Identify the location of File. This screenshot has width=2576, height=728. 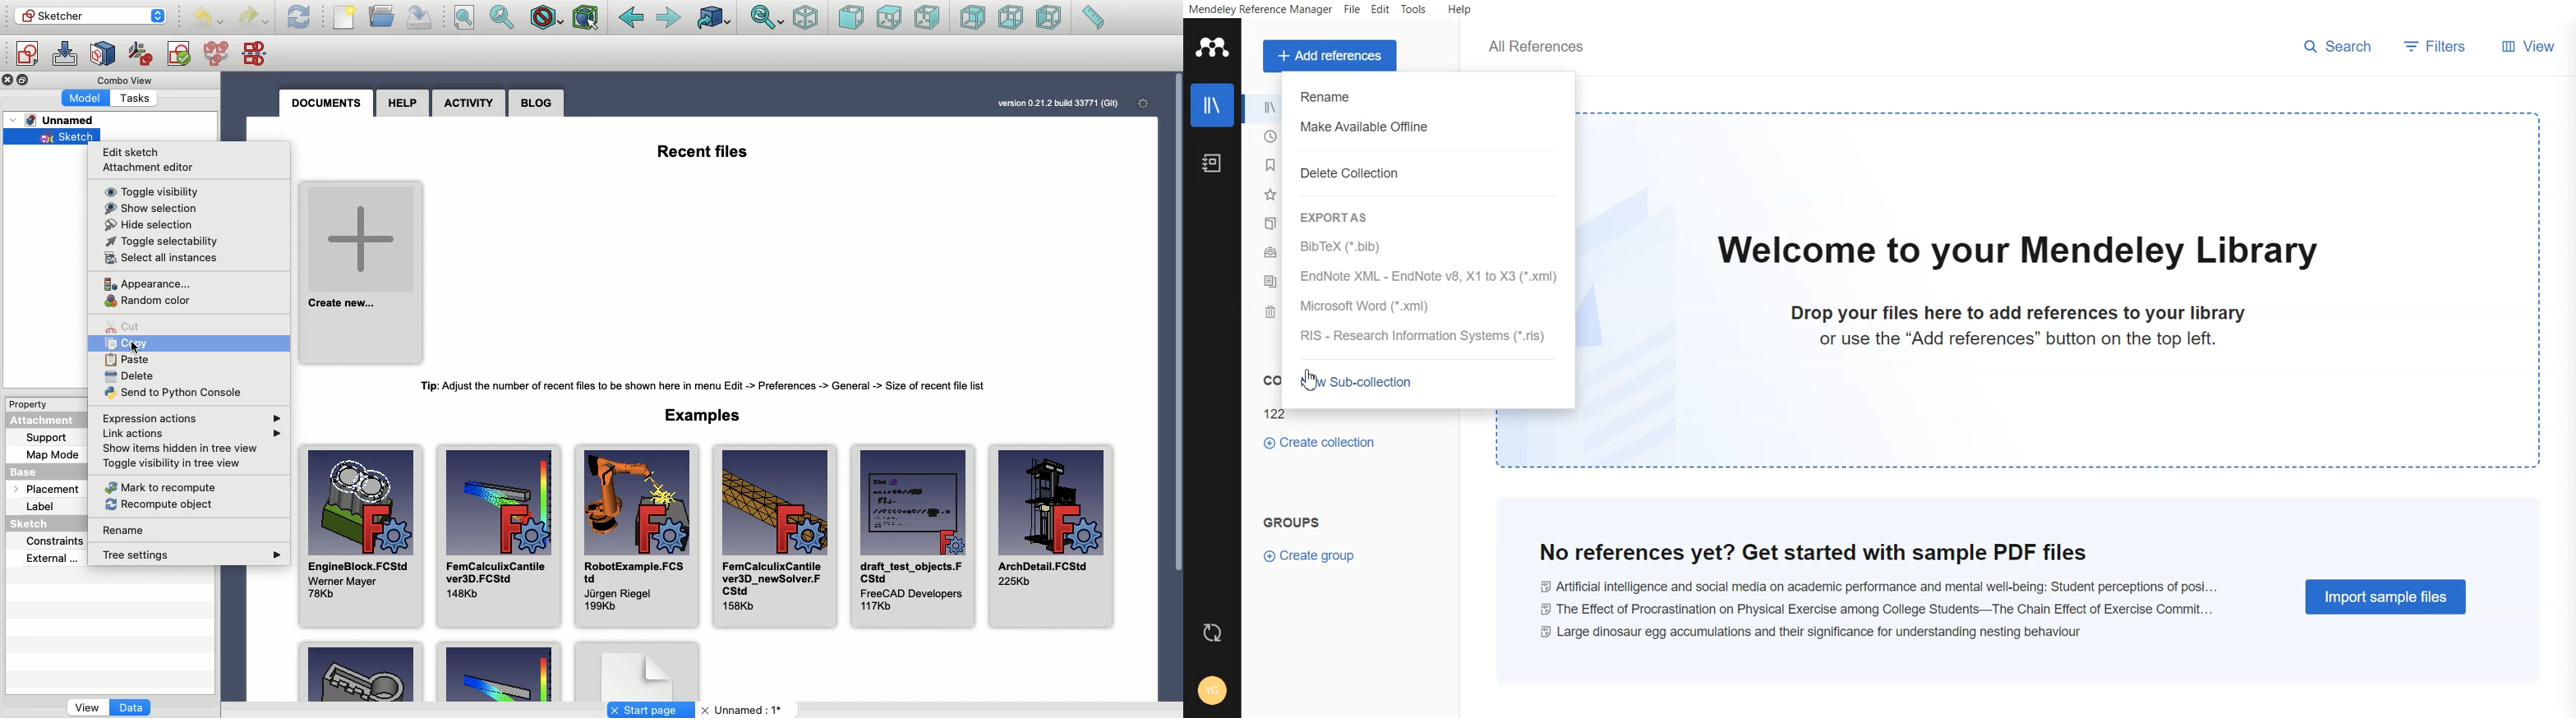
(1352, 9).